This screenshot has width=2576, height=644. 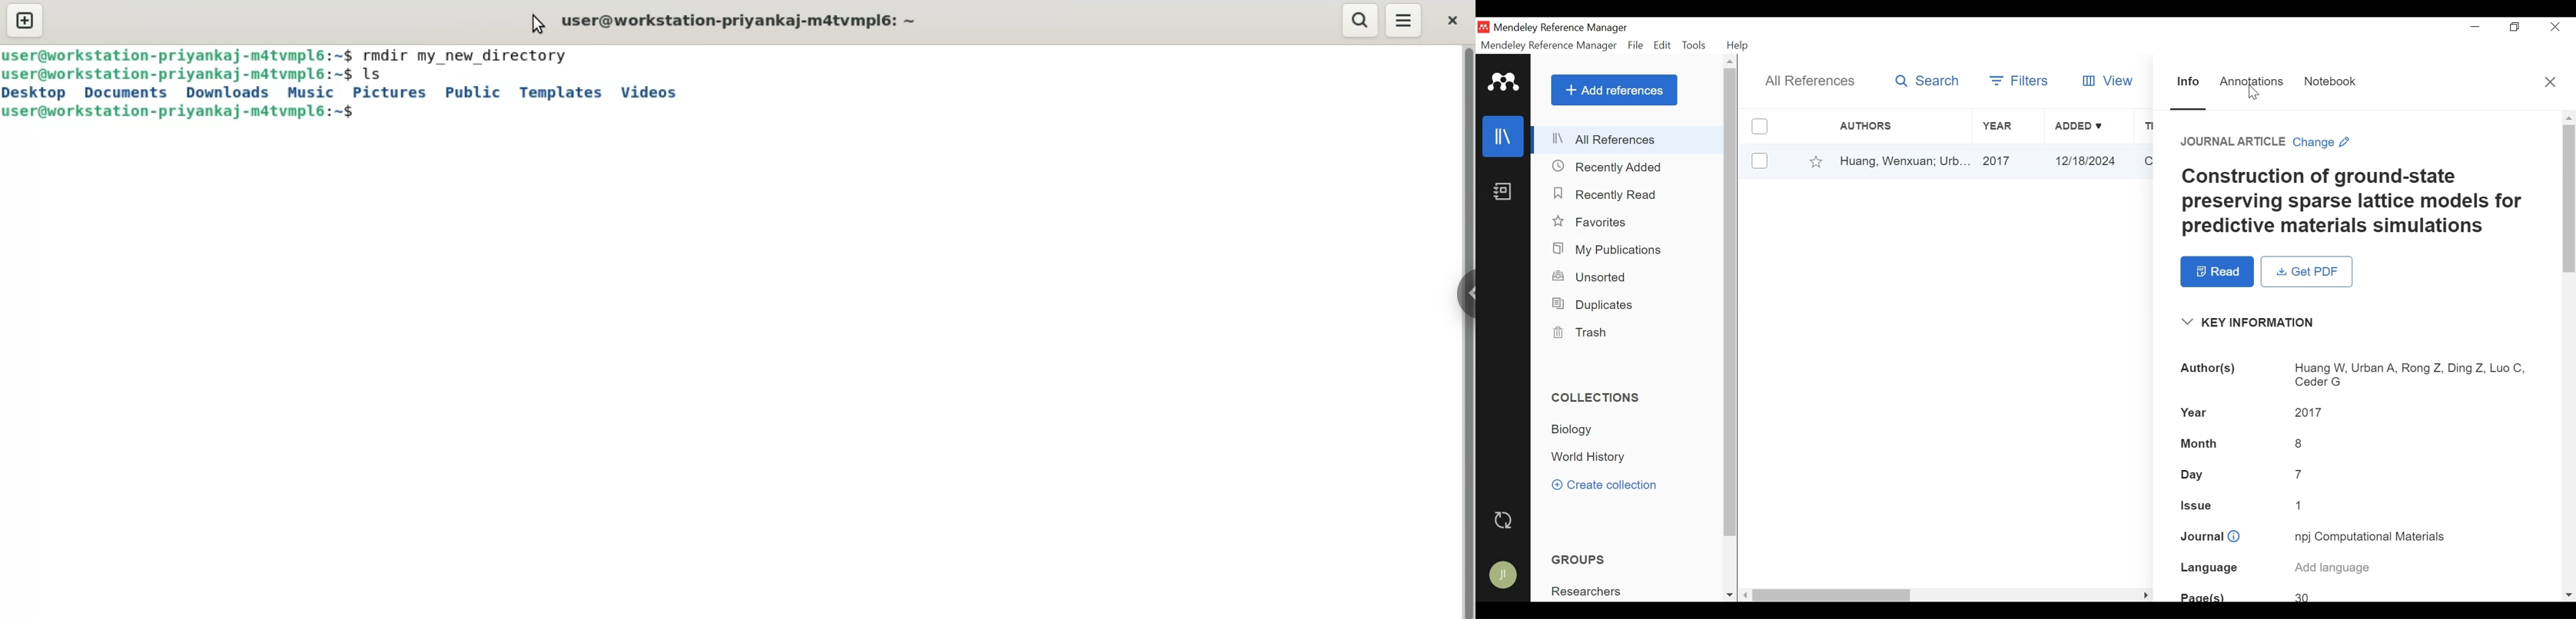 I want to click on Tools, so click(x=1696, y=45).